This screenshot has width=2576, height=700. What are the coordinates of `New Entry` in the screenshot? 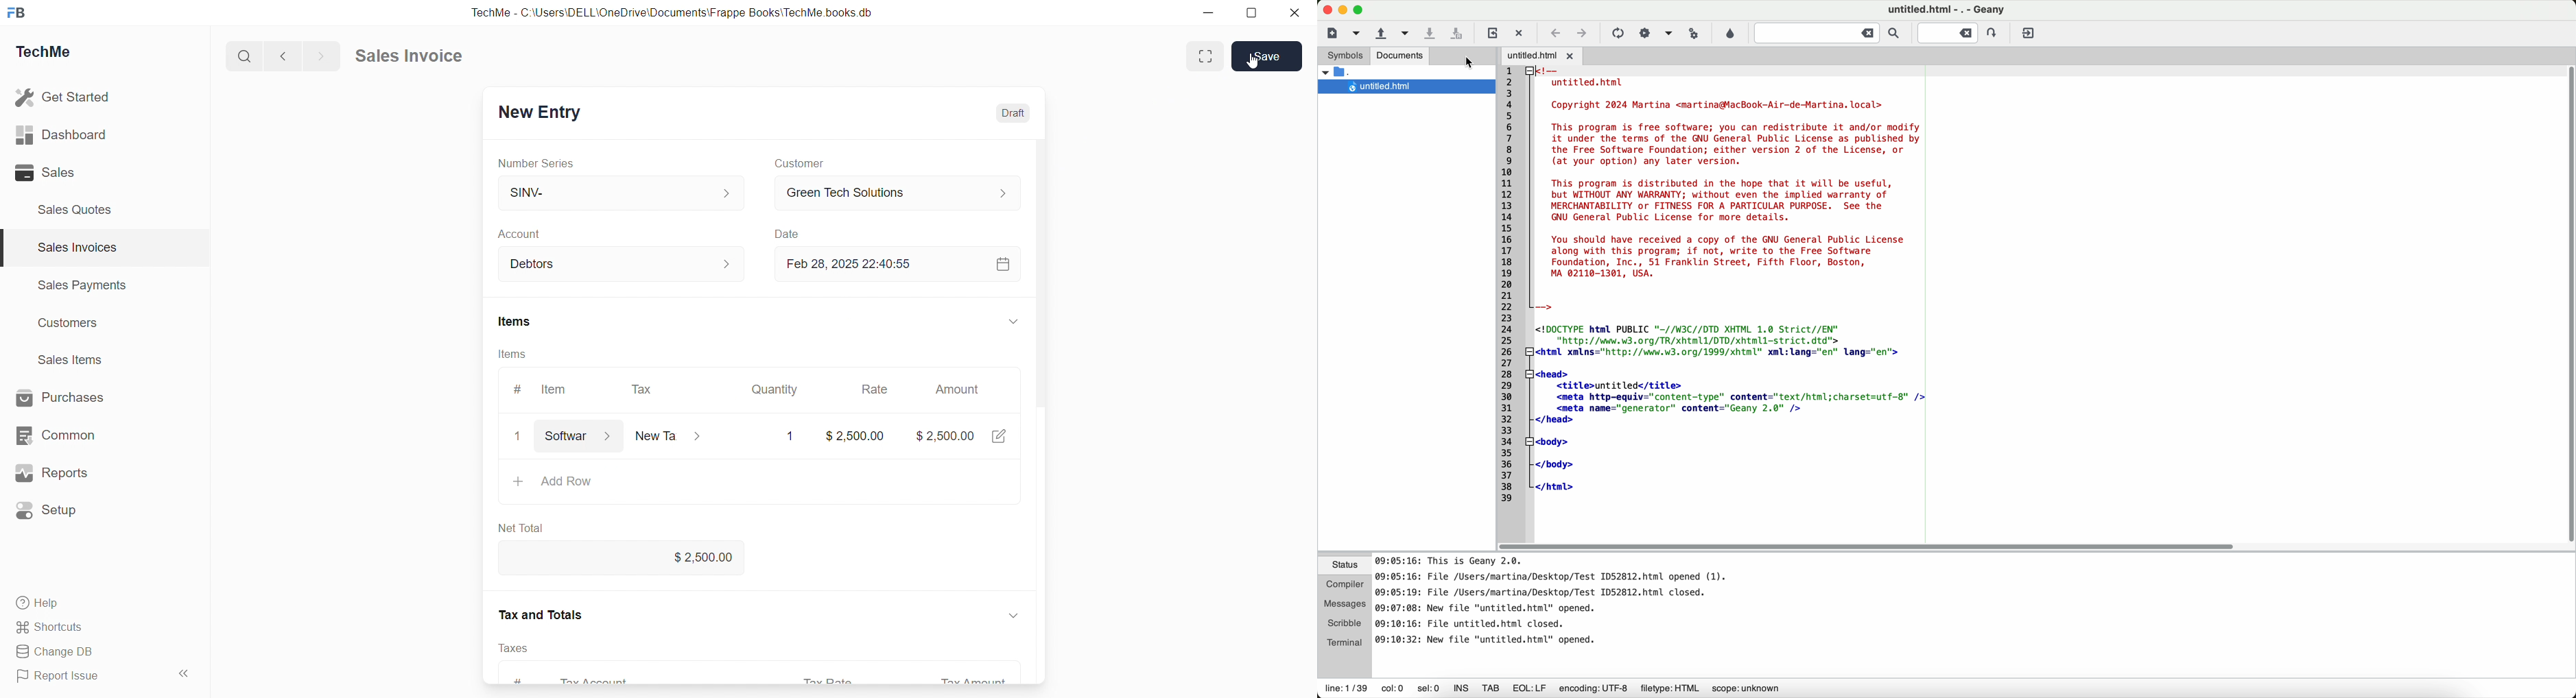 It's located at (542, 113).